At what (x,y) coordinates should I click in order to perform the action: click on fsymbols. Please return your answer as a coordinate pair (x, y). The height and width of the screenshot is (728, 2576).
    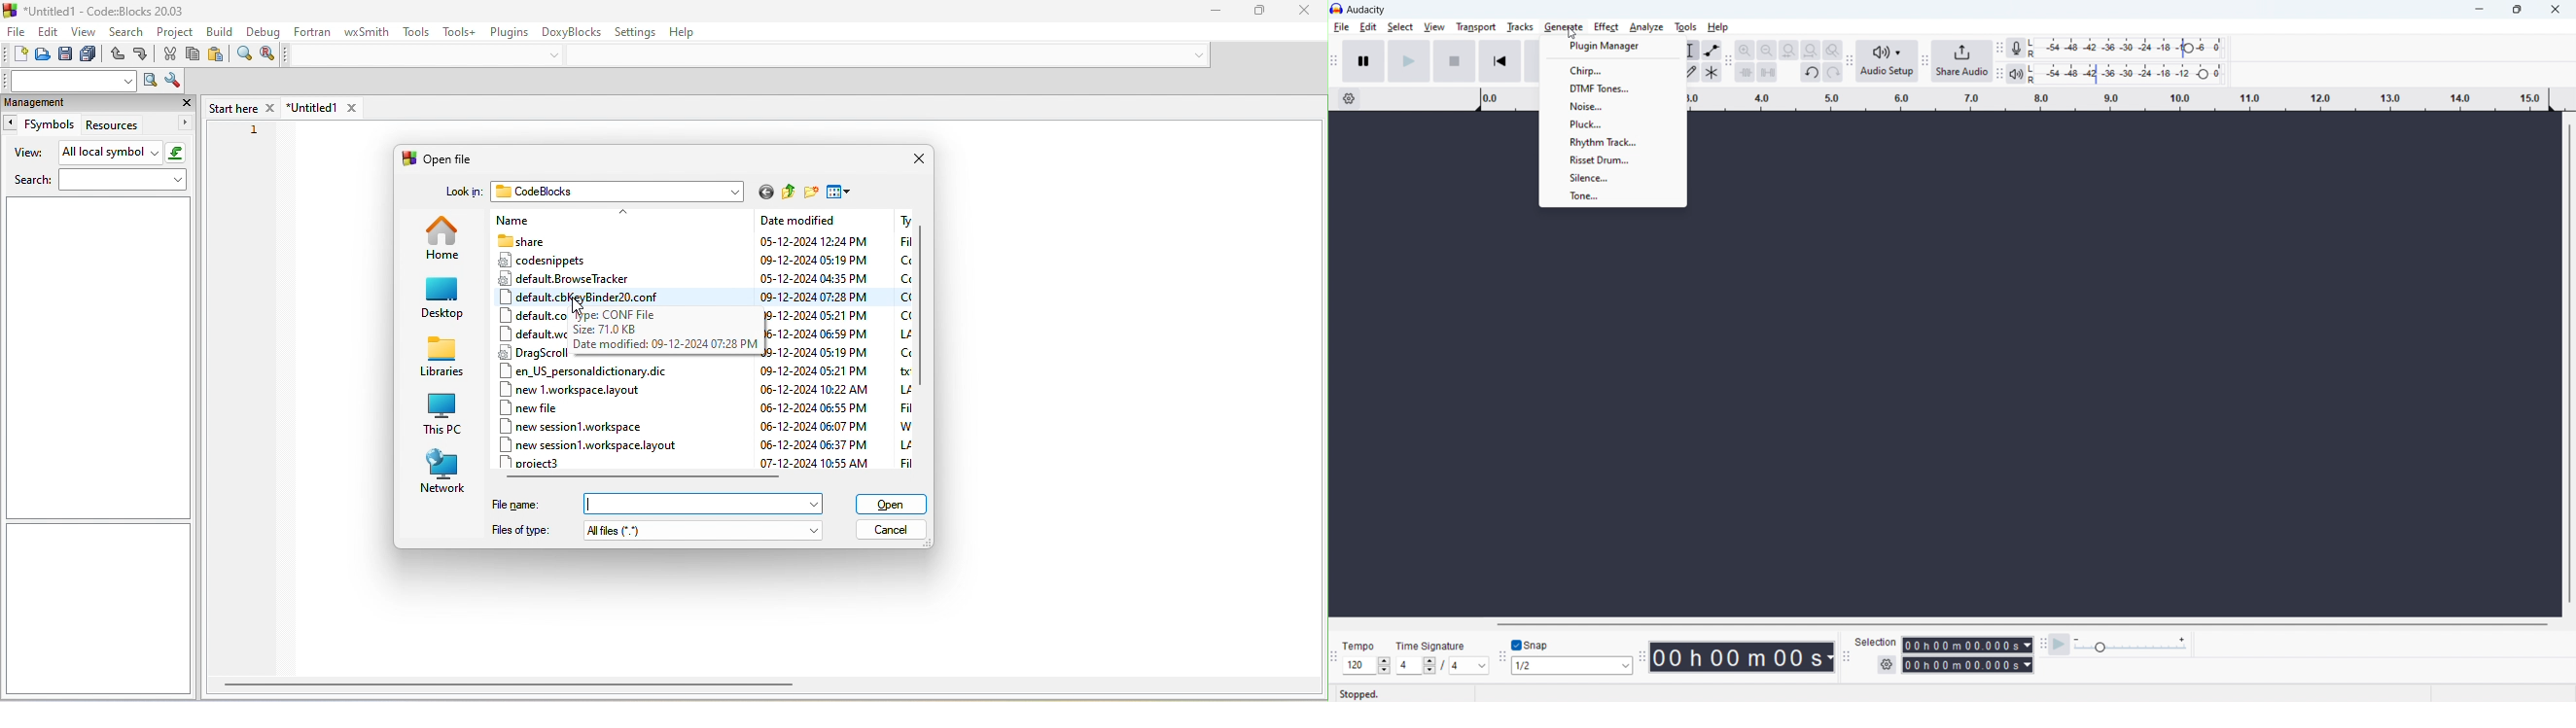
    Looking at the image, I should click on (40, 124).